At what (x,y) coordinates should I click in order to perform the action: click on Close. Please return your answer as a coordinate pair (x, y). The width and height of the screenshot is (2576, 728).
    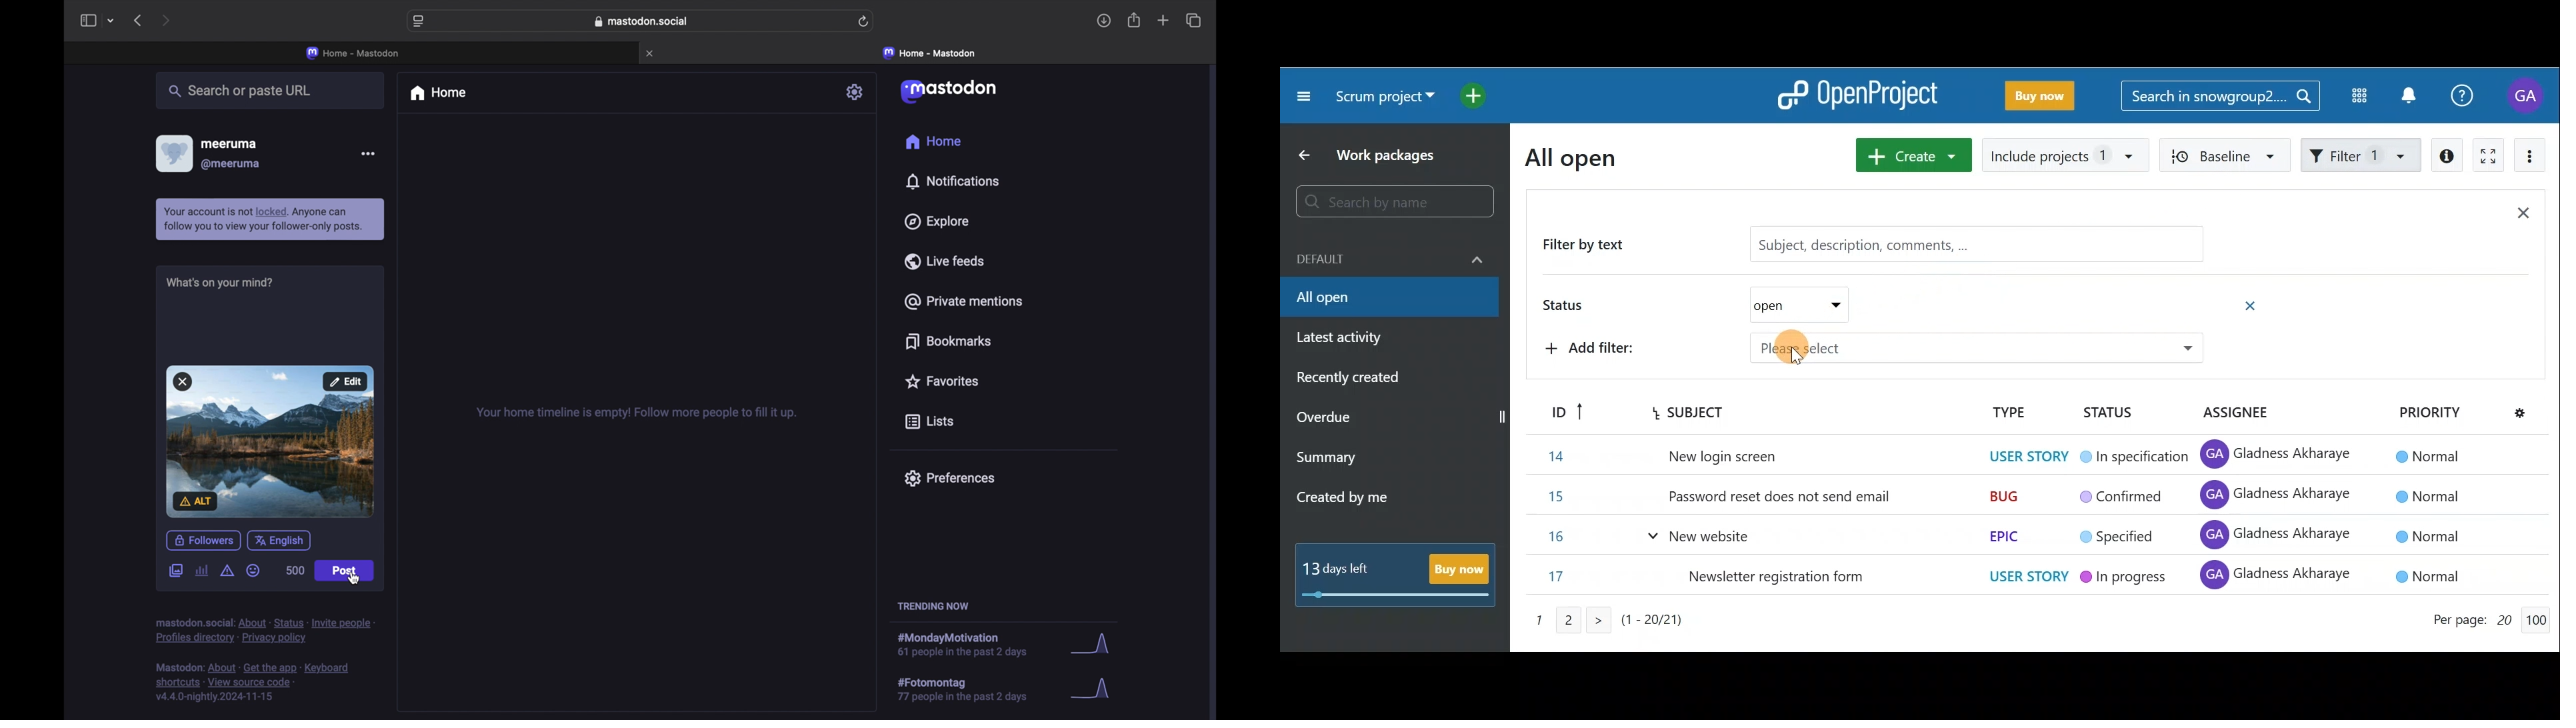
    Looking at the image, I should click on (2522, 217).